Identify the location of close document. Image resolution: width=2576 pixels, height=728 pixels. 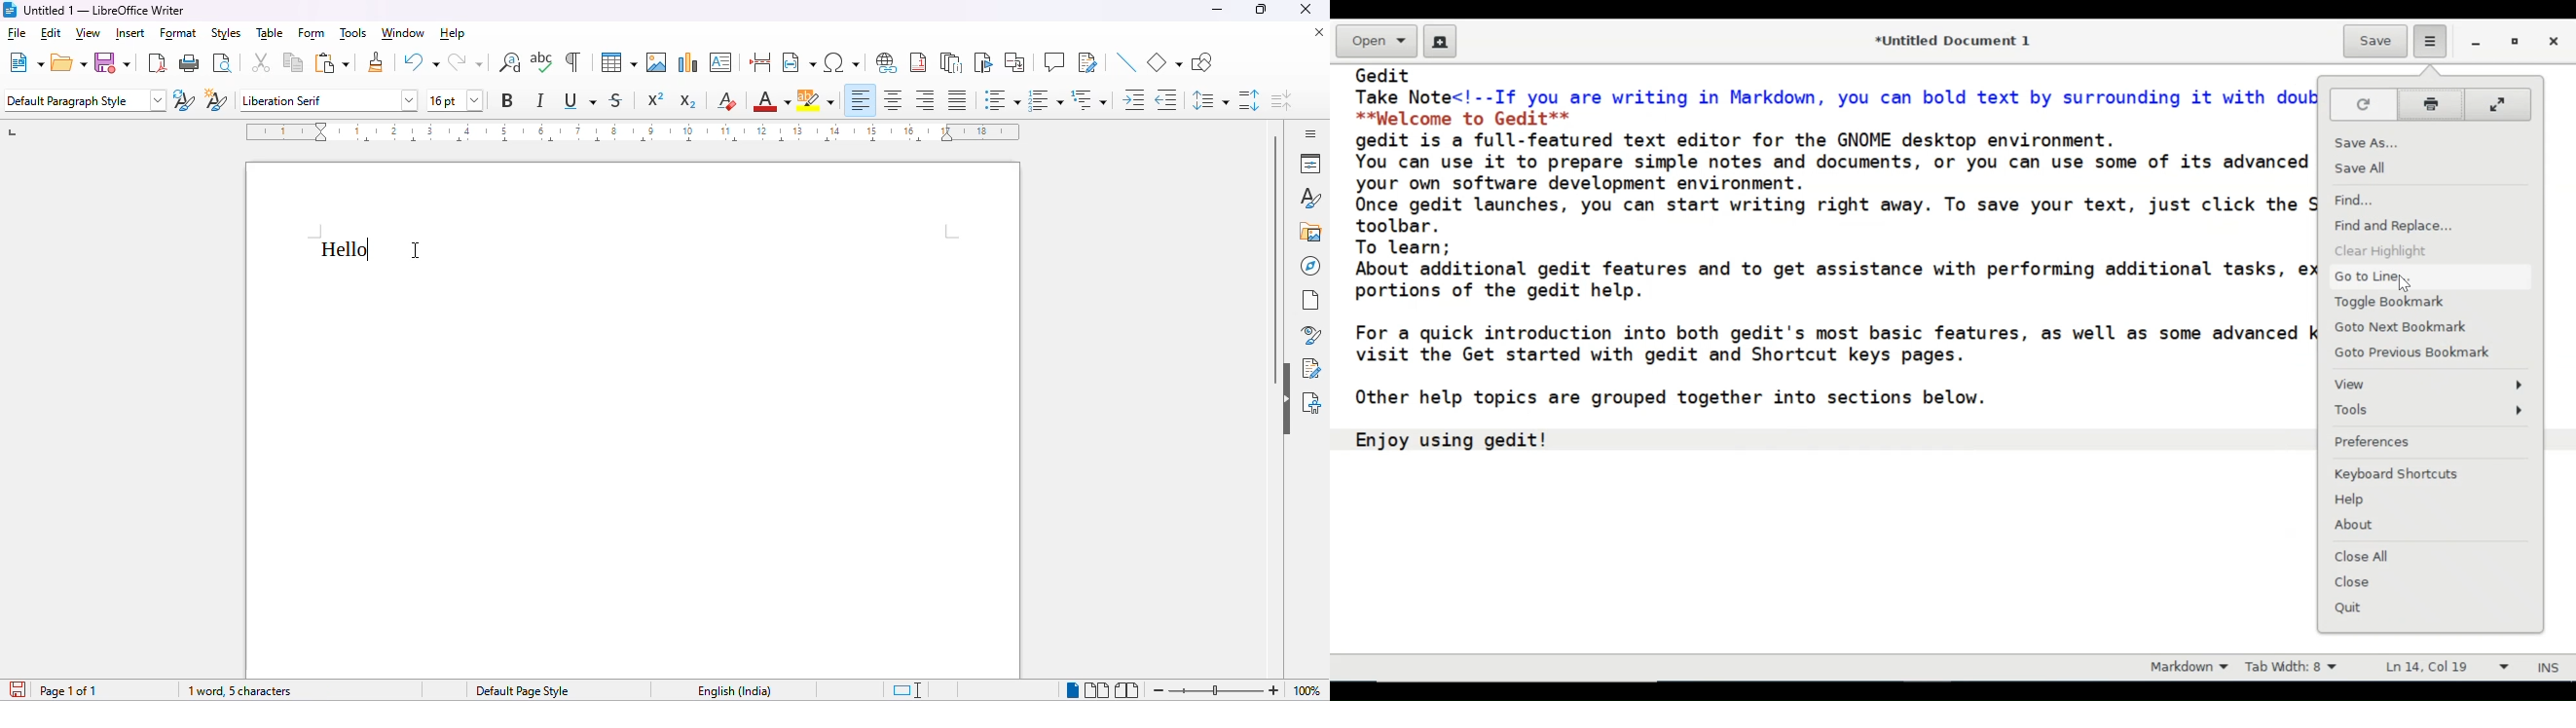
(1319, 32).